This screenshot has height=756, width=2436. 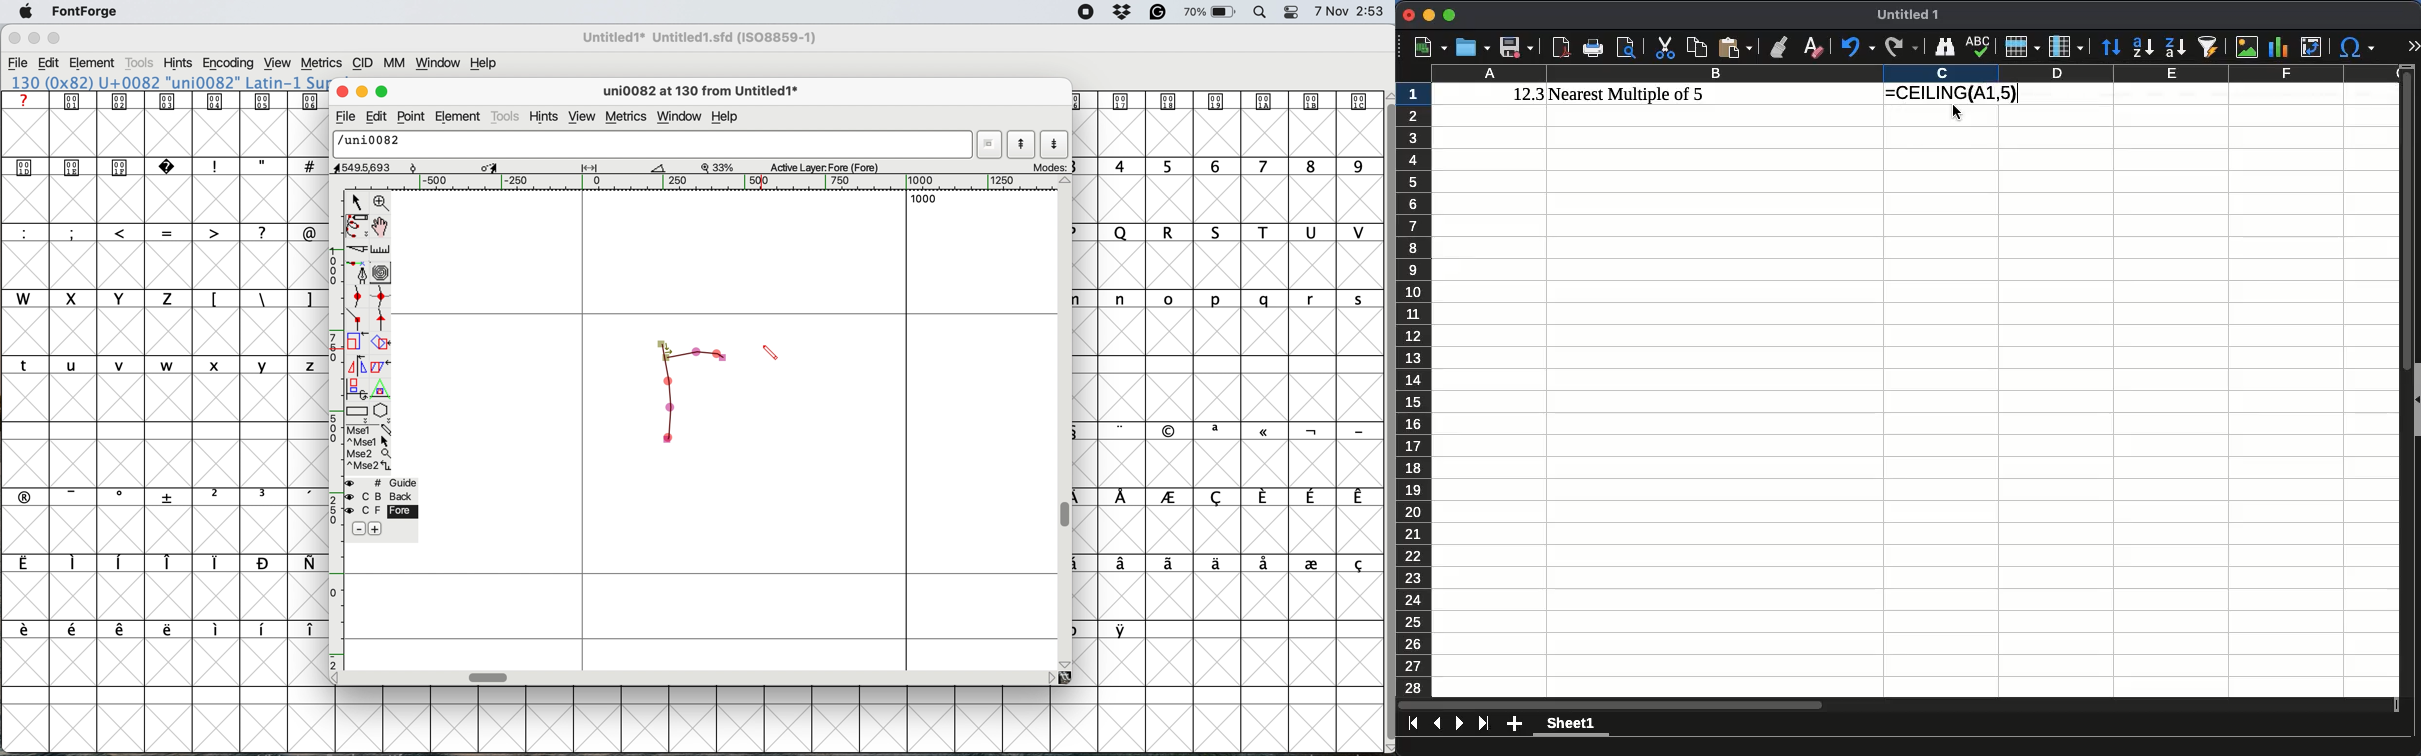 I want to click on flip selection, so click(x=356, y=367).